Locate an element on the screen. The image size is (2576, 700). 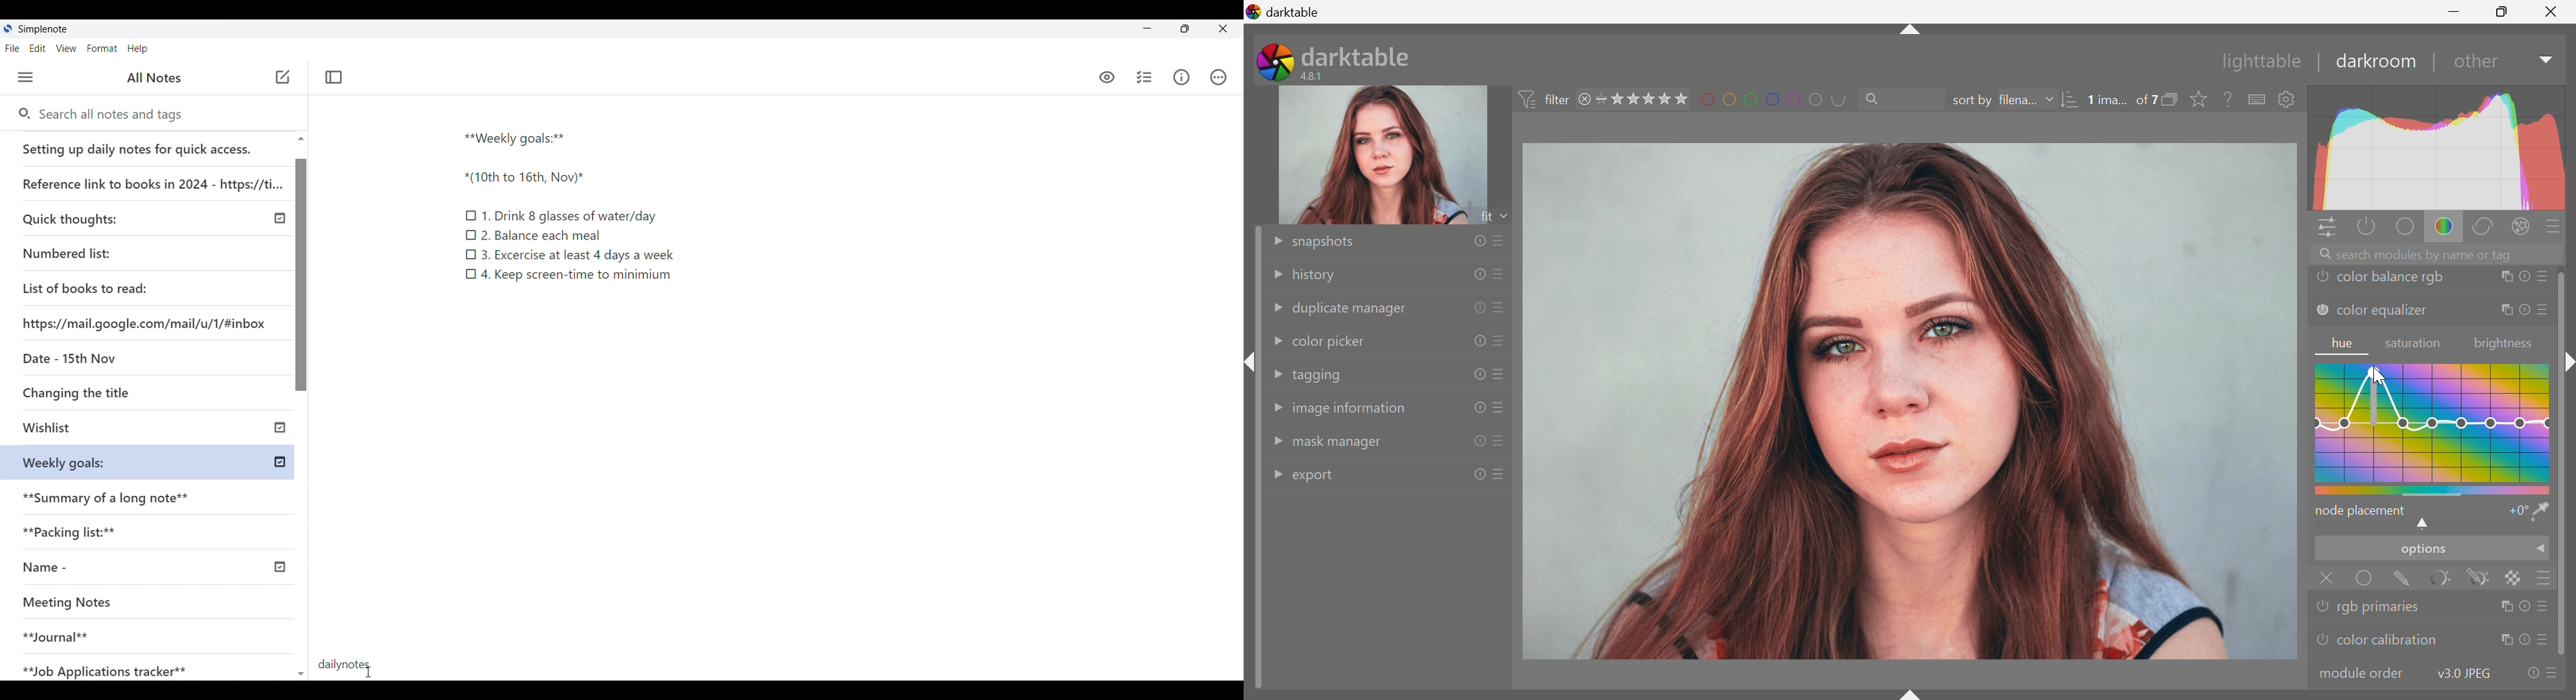
presets is located at coordinates (2546, 642).